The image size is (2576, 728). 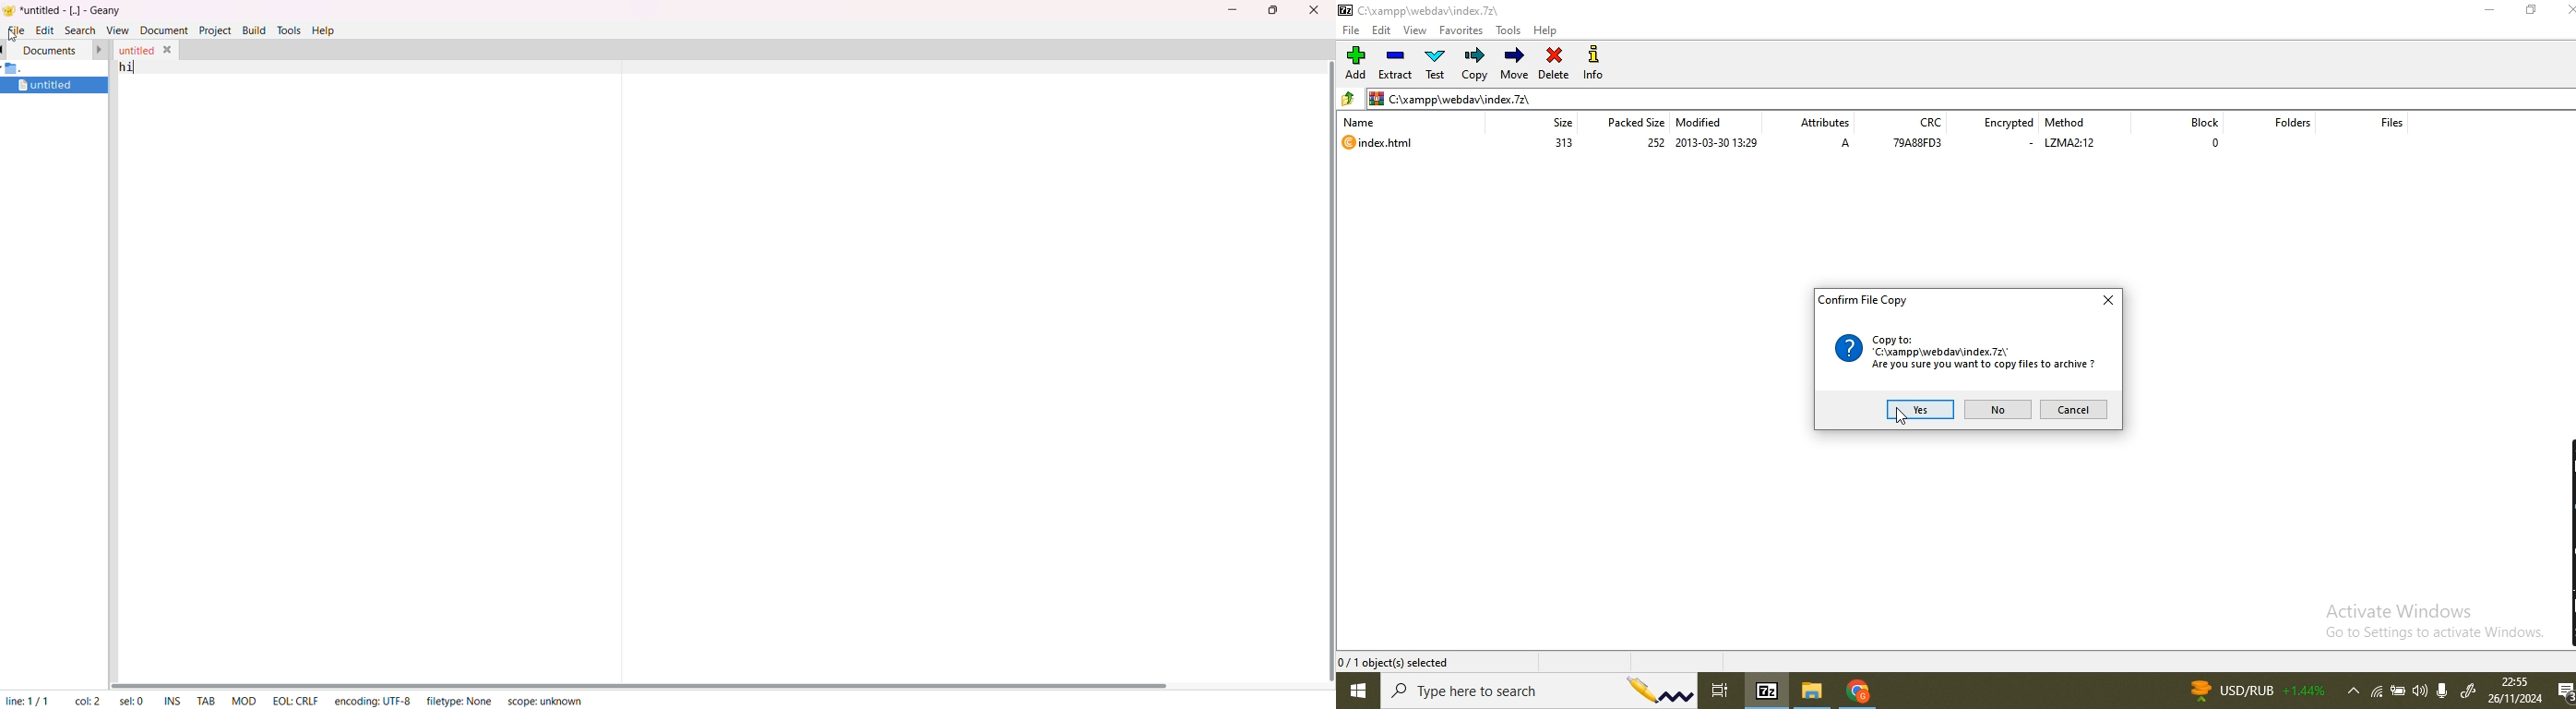 I want to click on close, so click(x=2105, y=298).